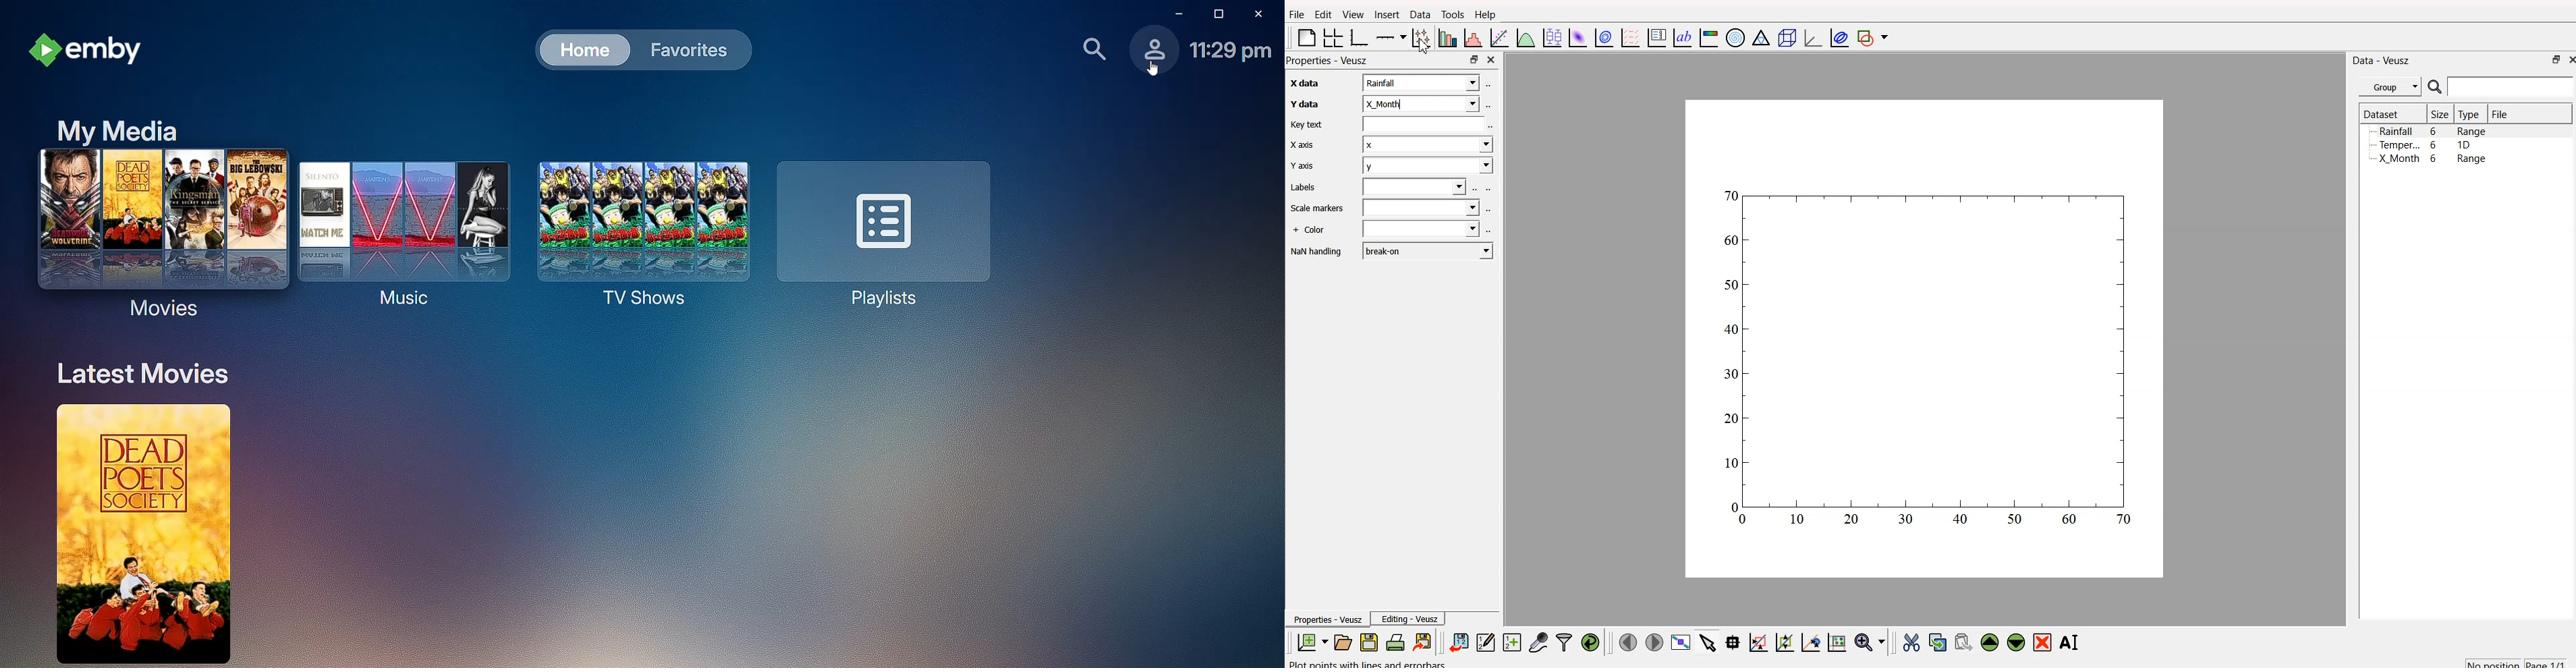 The image size is (2576, 672). I want to click on filter data, so click(1564, 640).